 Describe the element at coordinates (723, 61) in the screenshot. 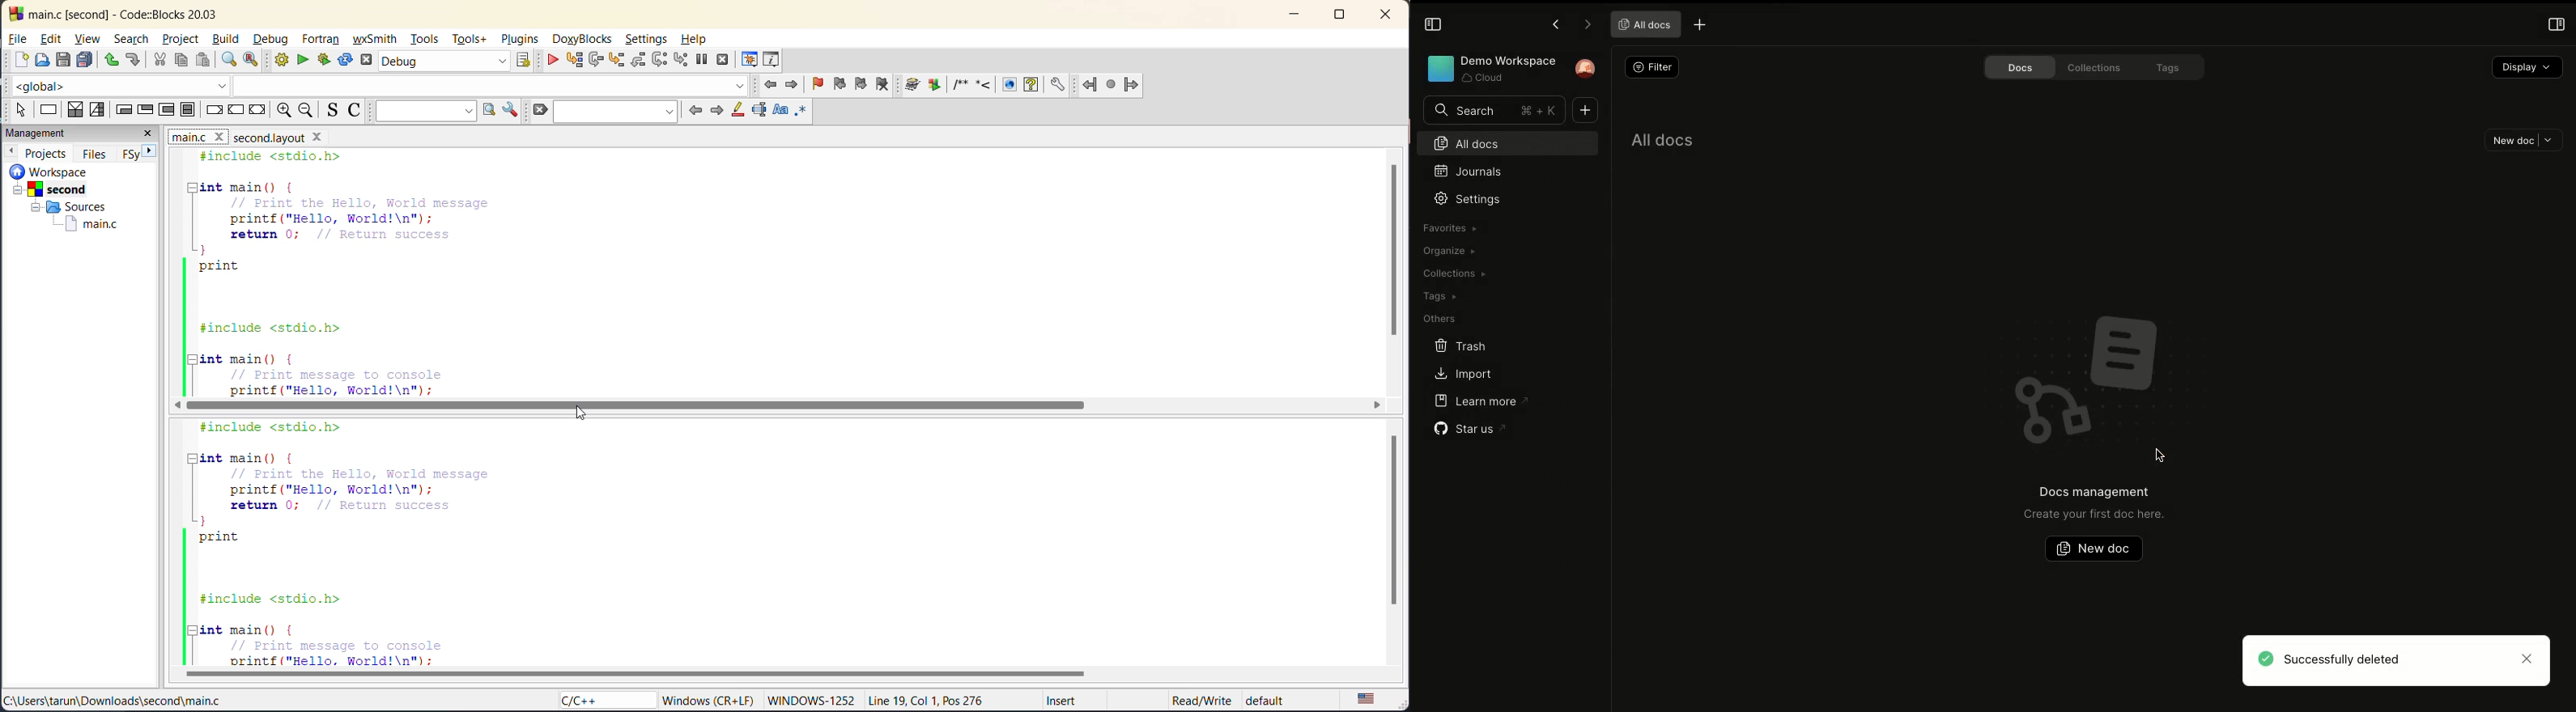

I see `stop debugger` at that location.